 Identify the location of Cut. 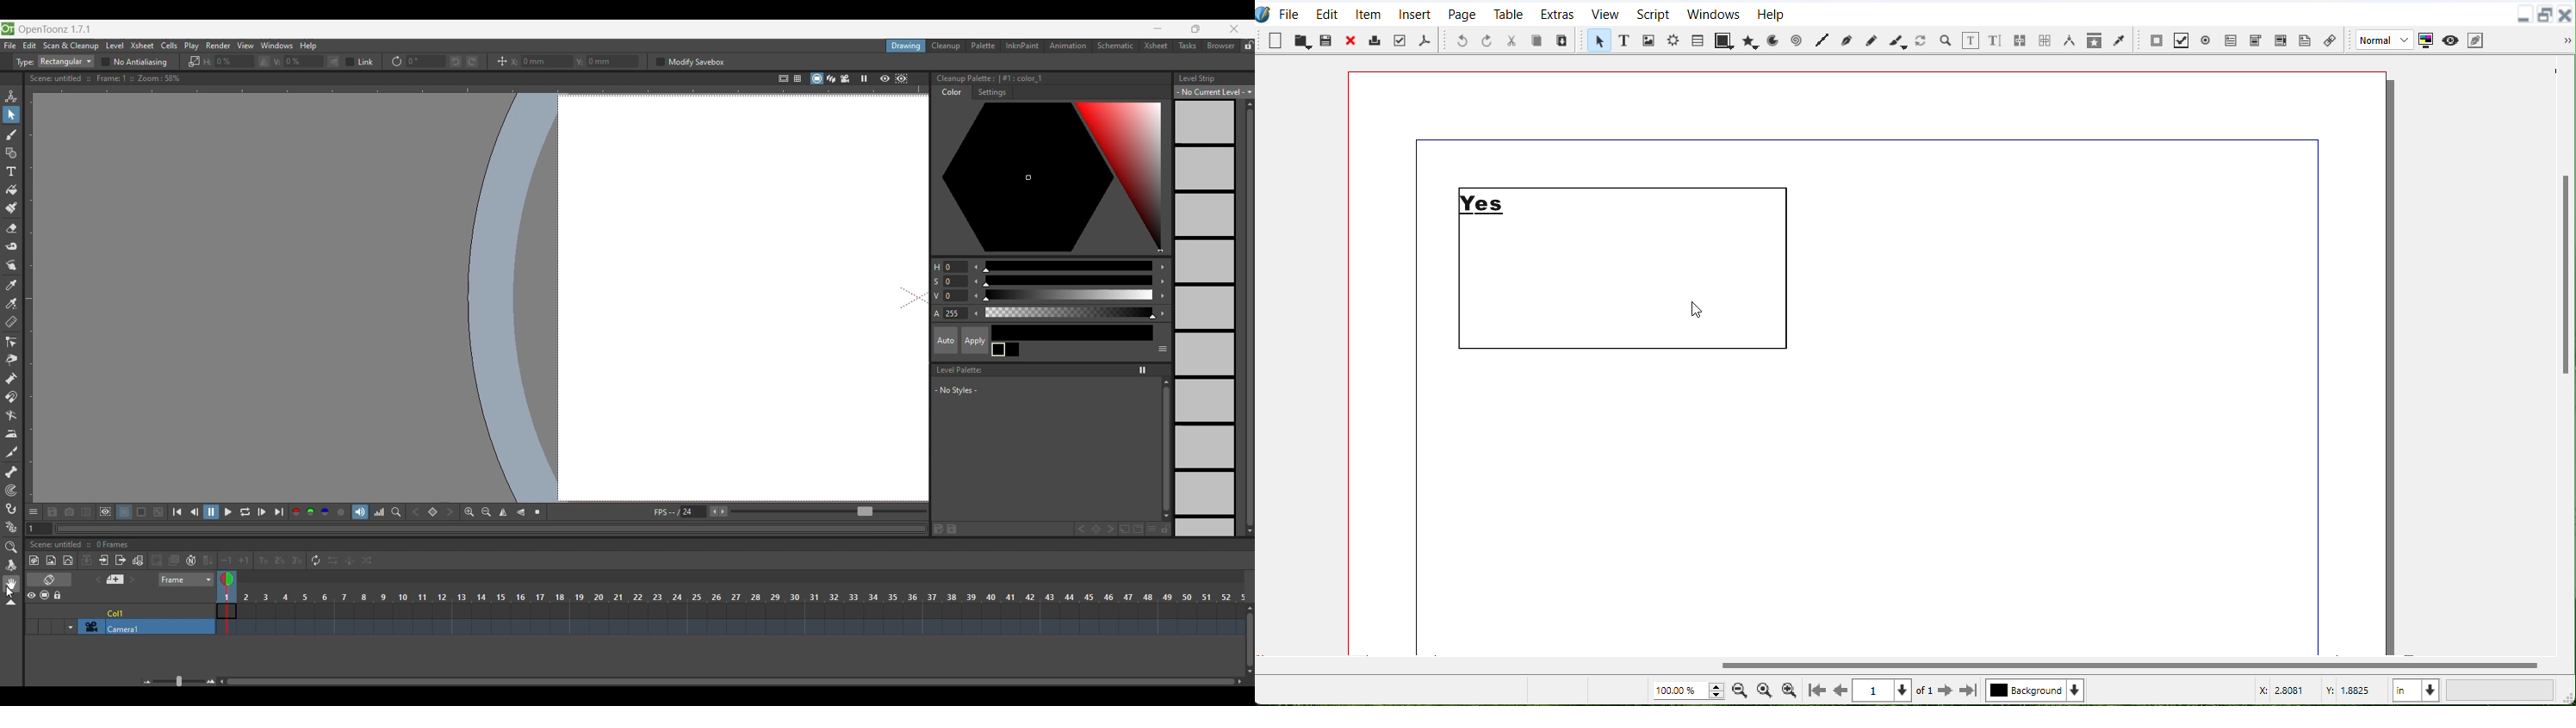
(1512, 40).